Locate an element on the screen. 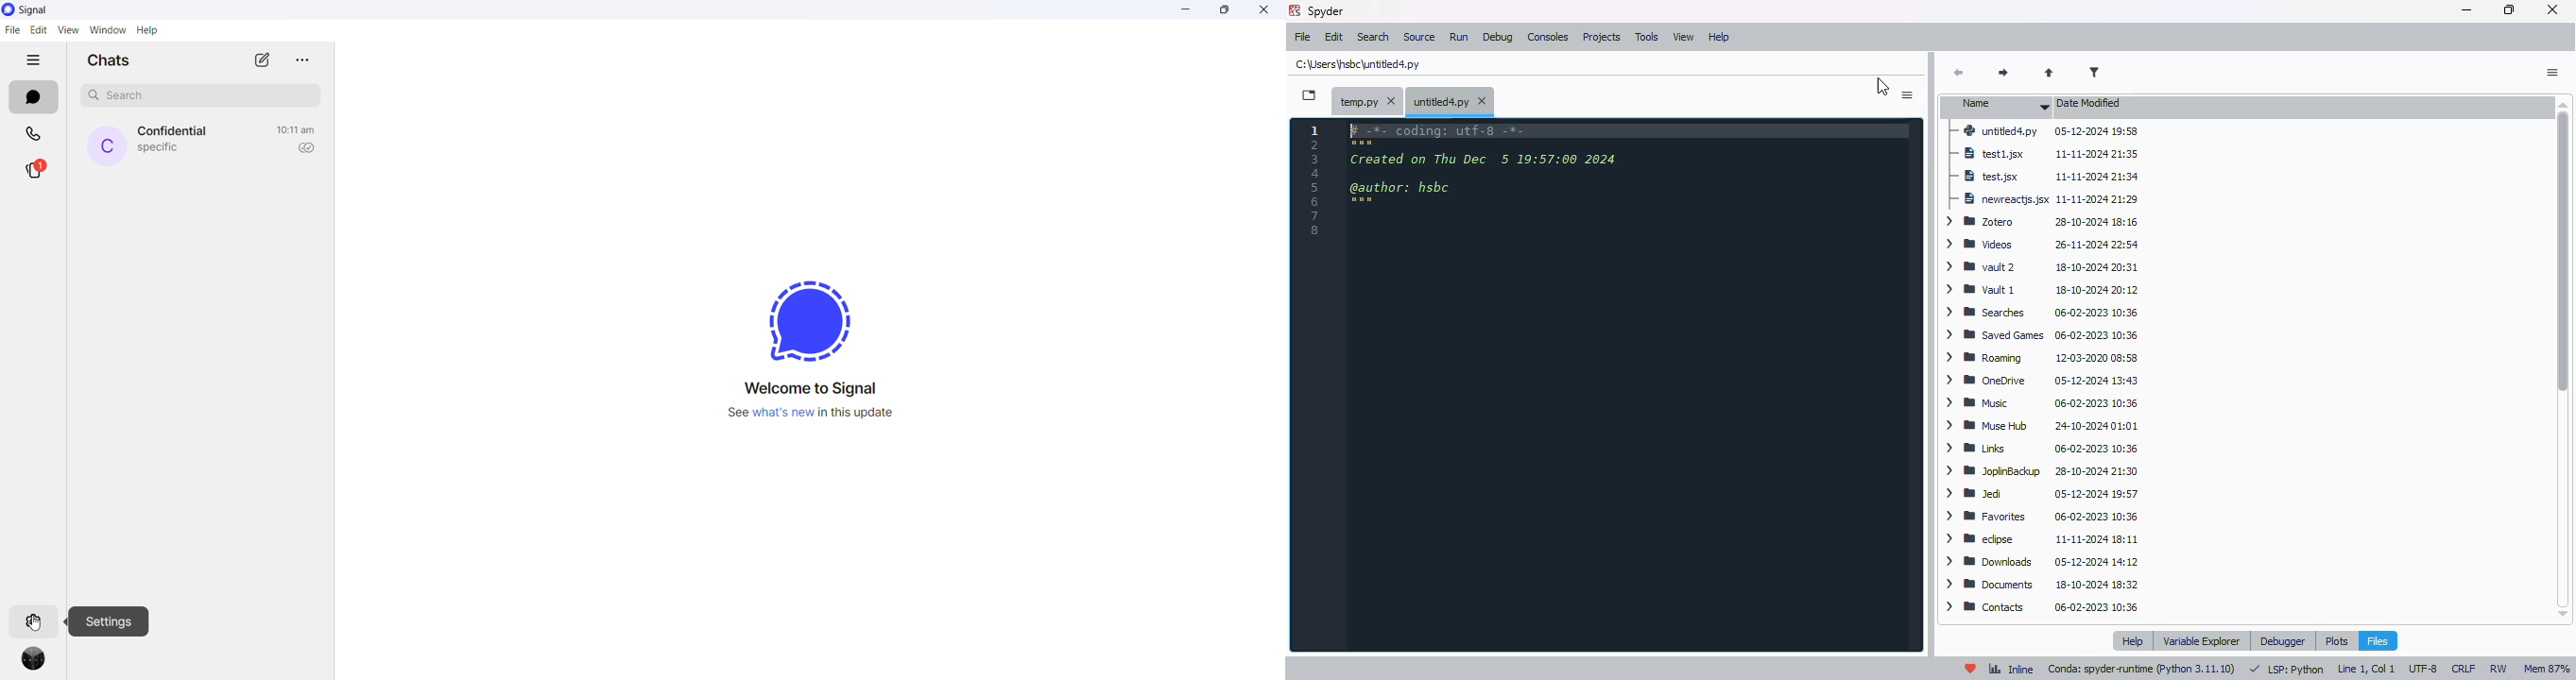  UTF-8 is located at coordinates (2425, 669).